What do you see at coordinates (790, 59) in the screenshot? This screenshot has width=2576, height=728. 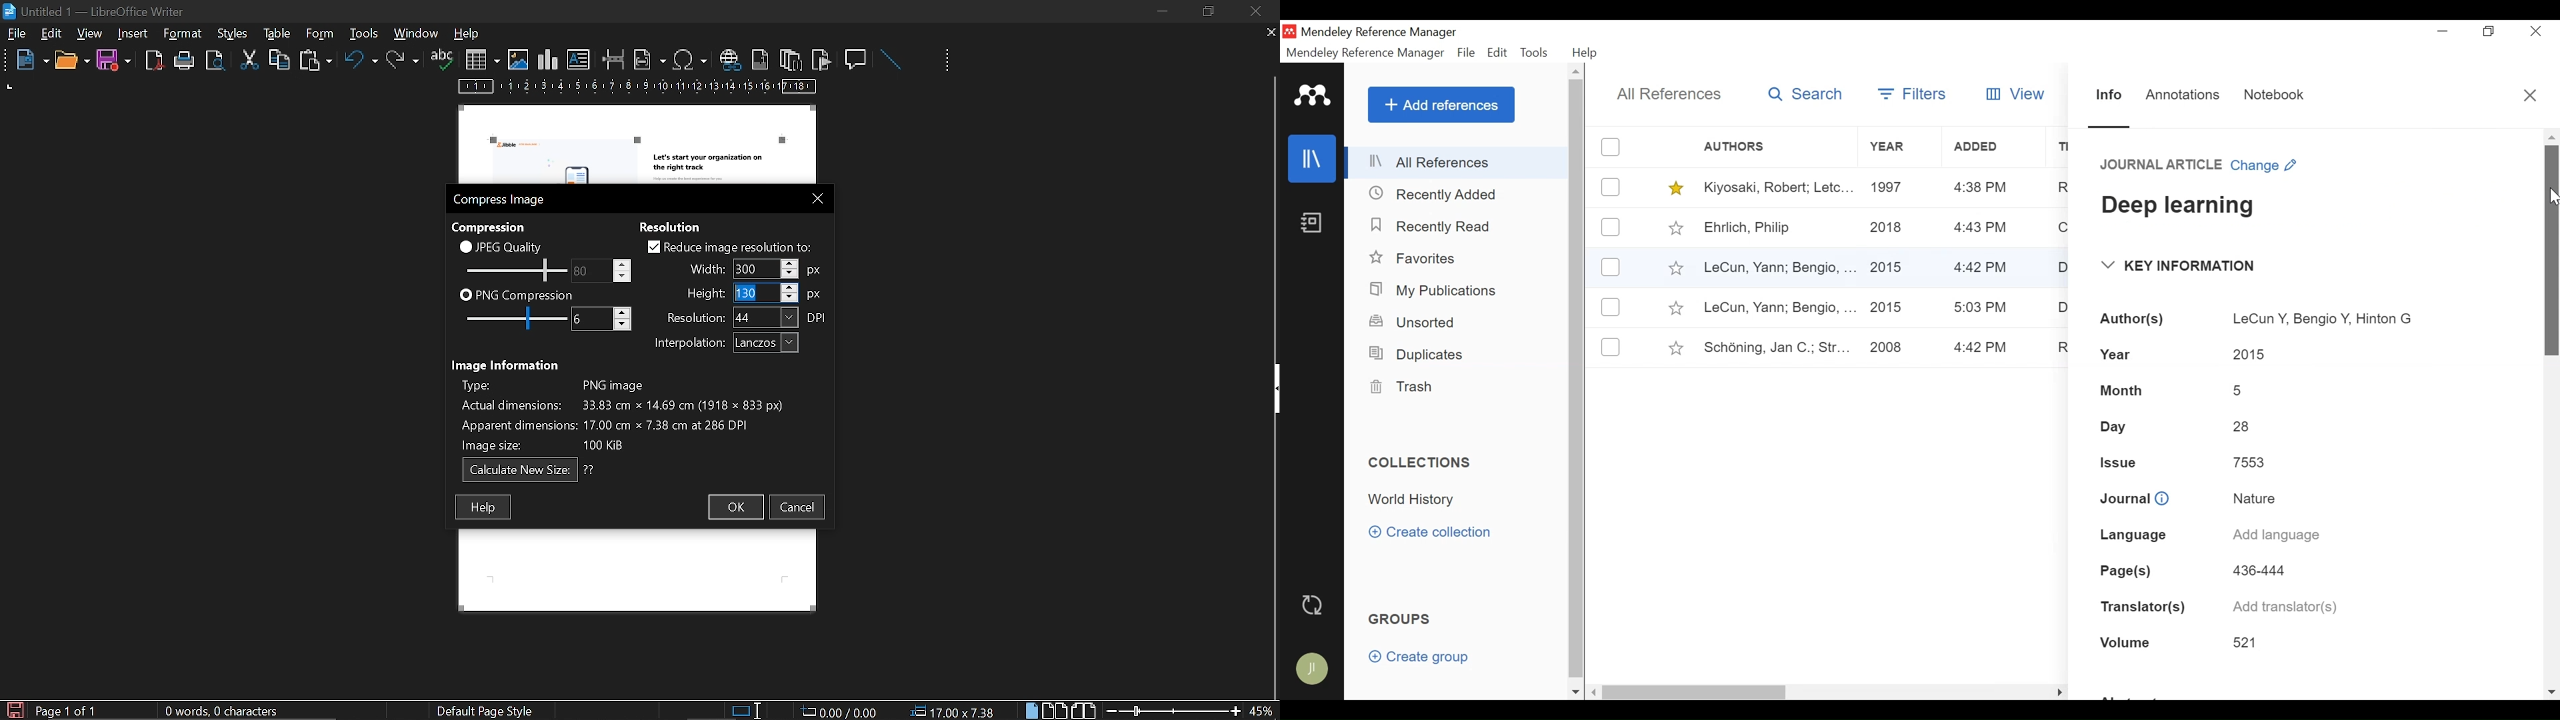 I see `insert endnote` at bounding box center [790, 59].